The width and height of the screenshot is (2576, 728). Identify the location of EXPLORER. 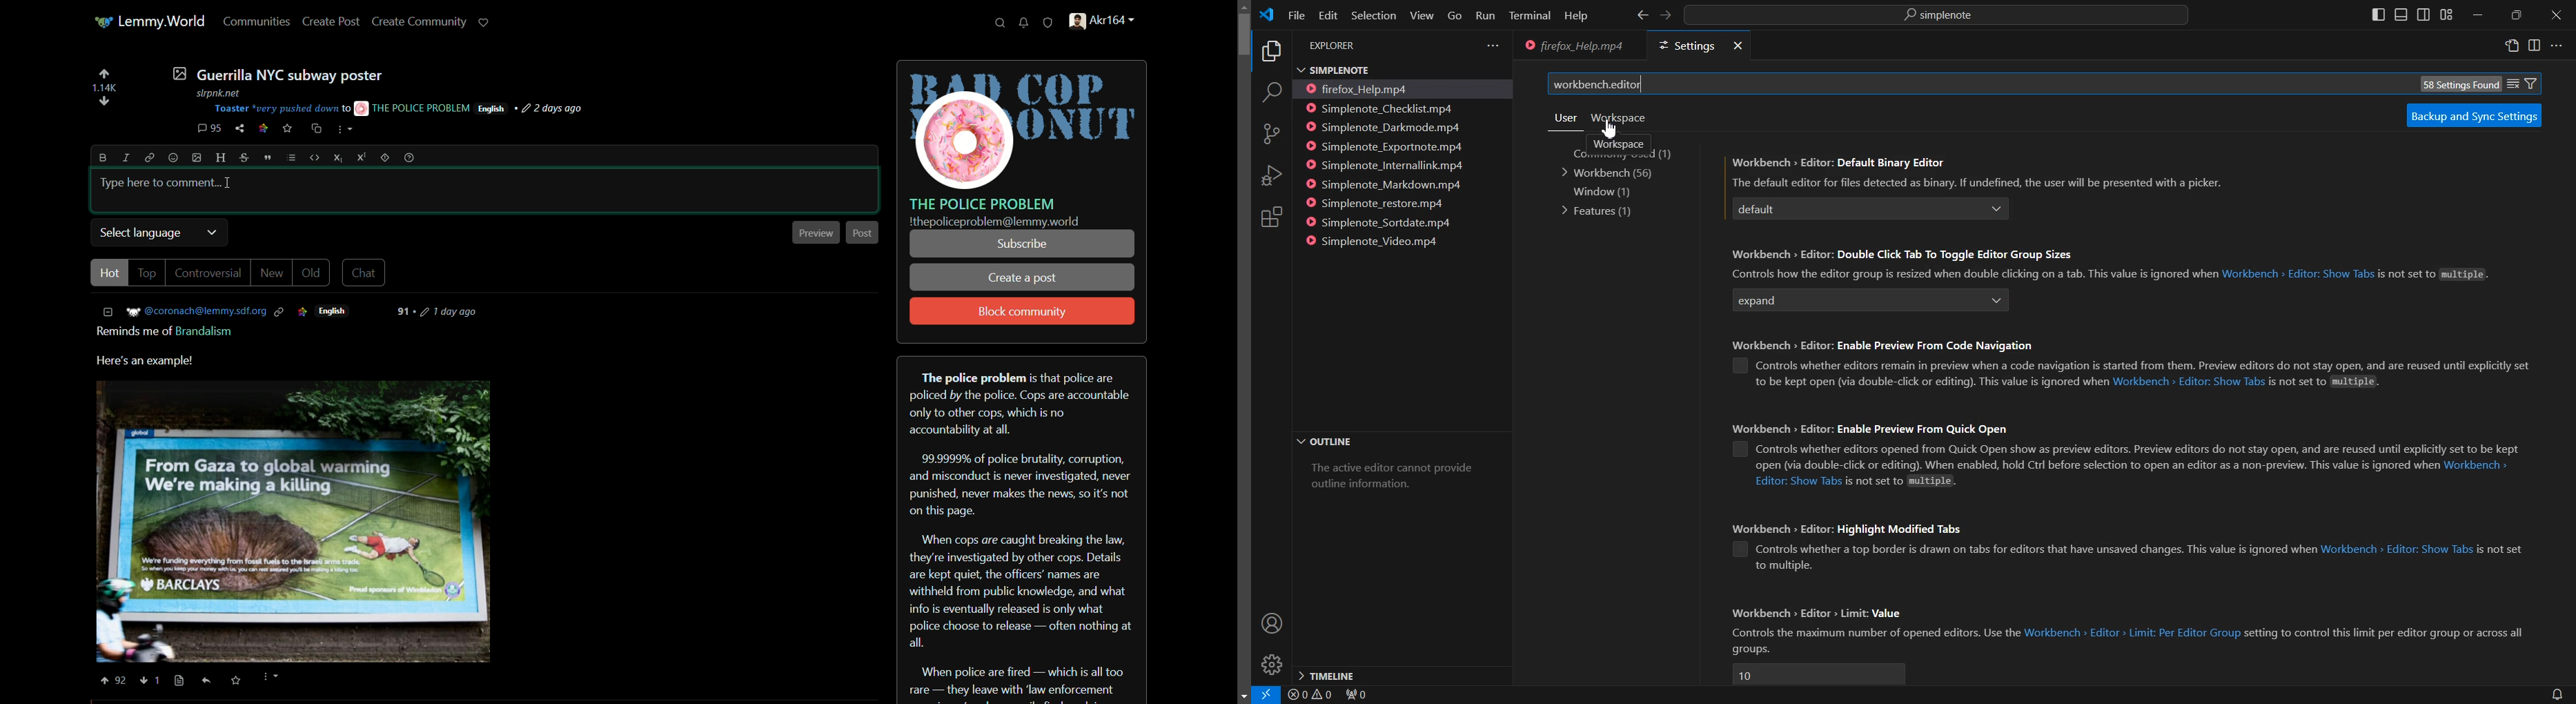
(1335, 46).